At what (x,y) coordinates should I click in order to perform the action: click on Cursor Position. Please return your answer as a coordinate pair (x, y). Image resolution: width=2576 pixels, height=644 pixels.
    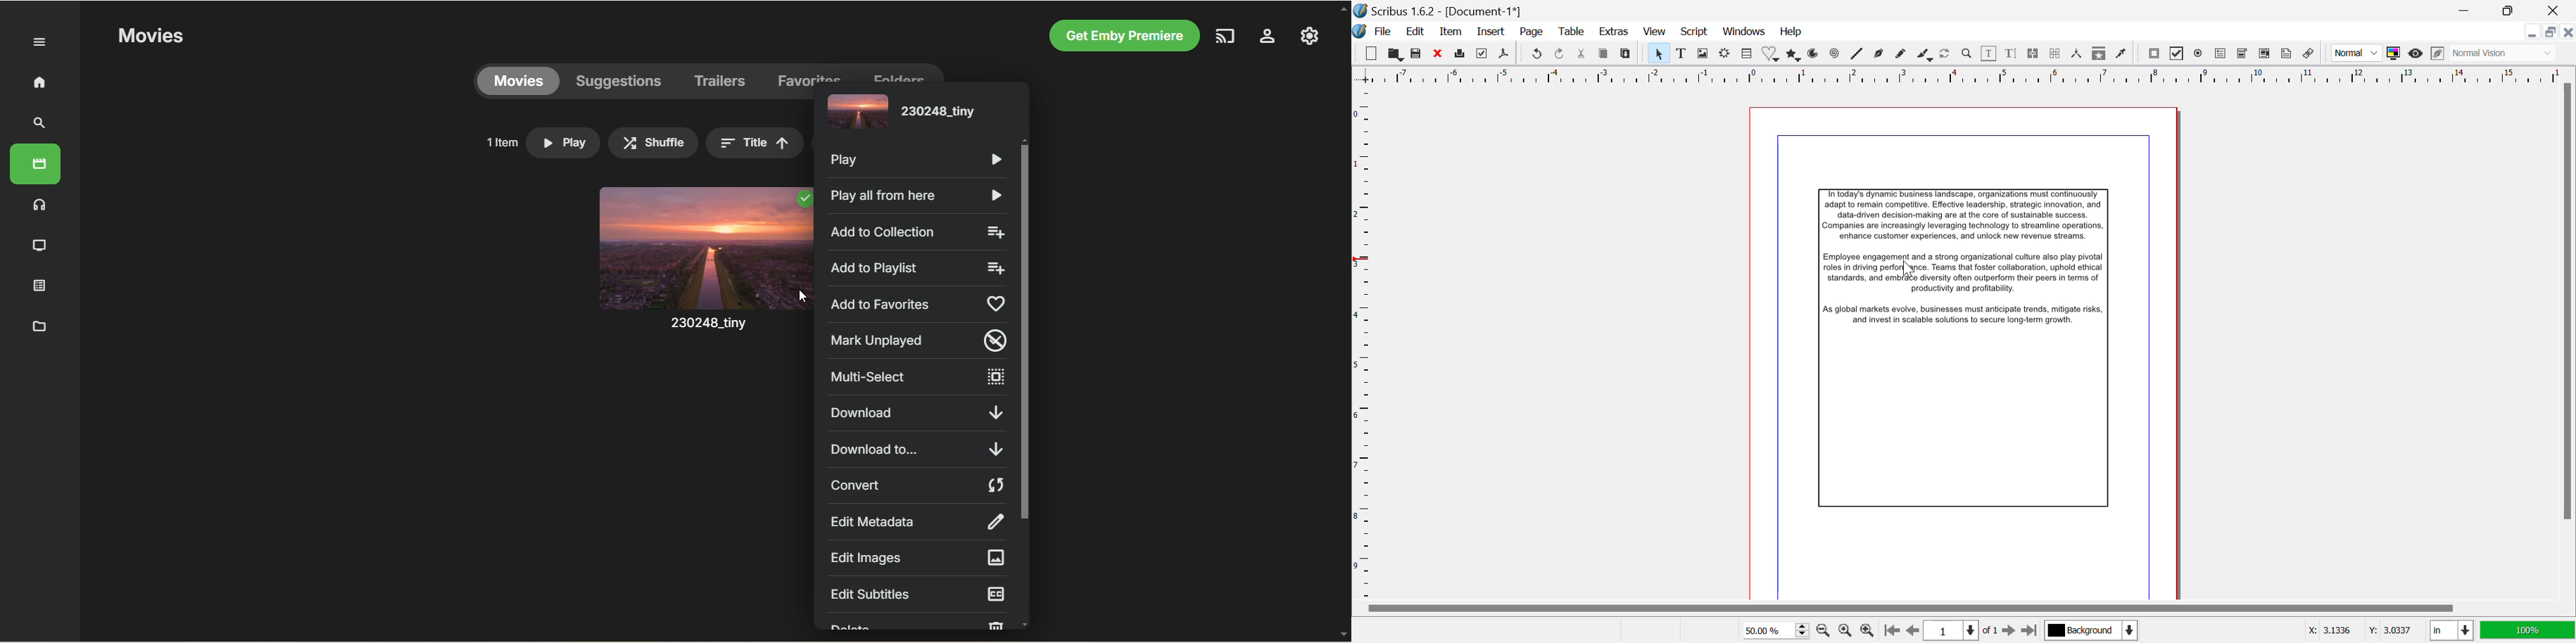
    Looking at the image, I should click on (2363, 631).